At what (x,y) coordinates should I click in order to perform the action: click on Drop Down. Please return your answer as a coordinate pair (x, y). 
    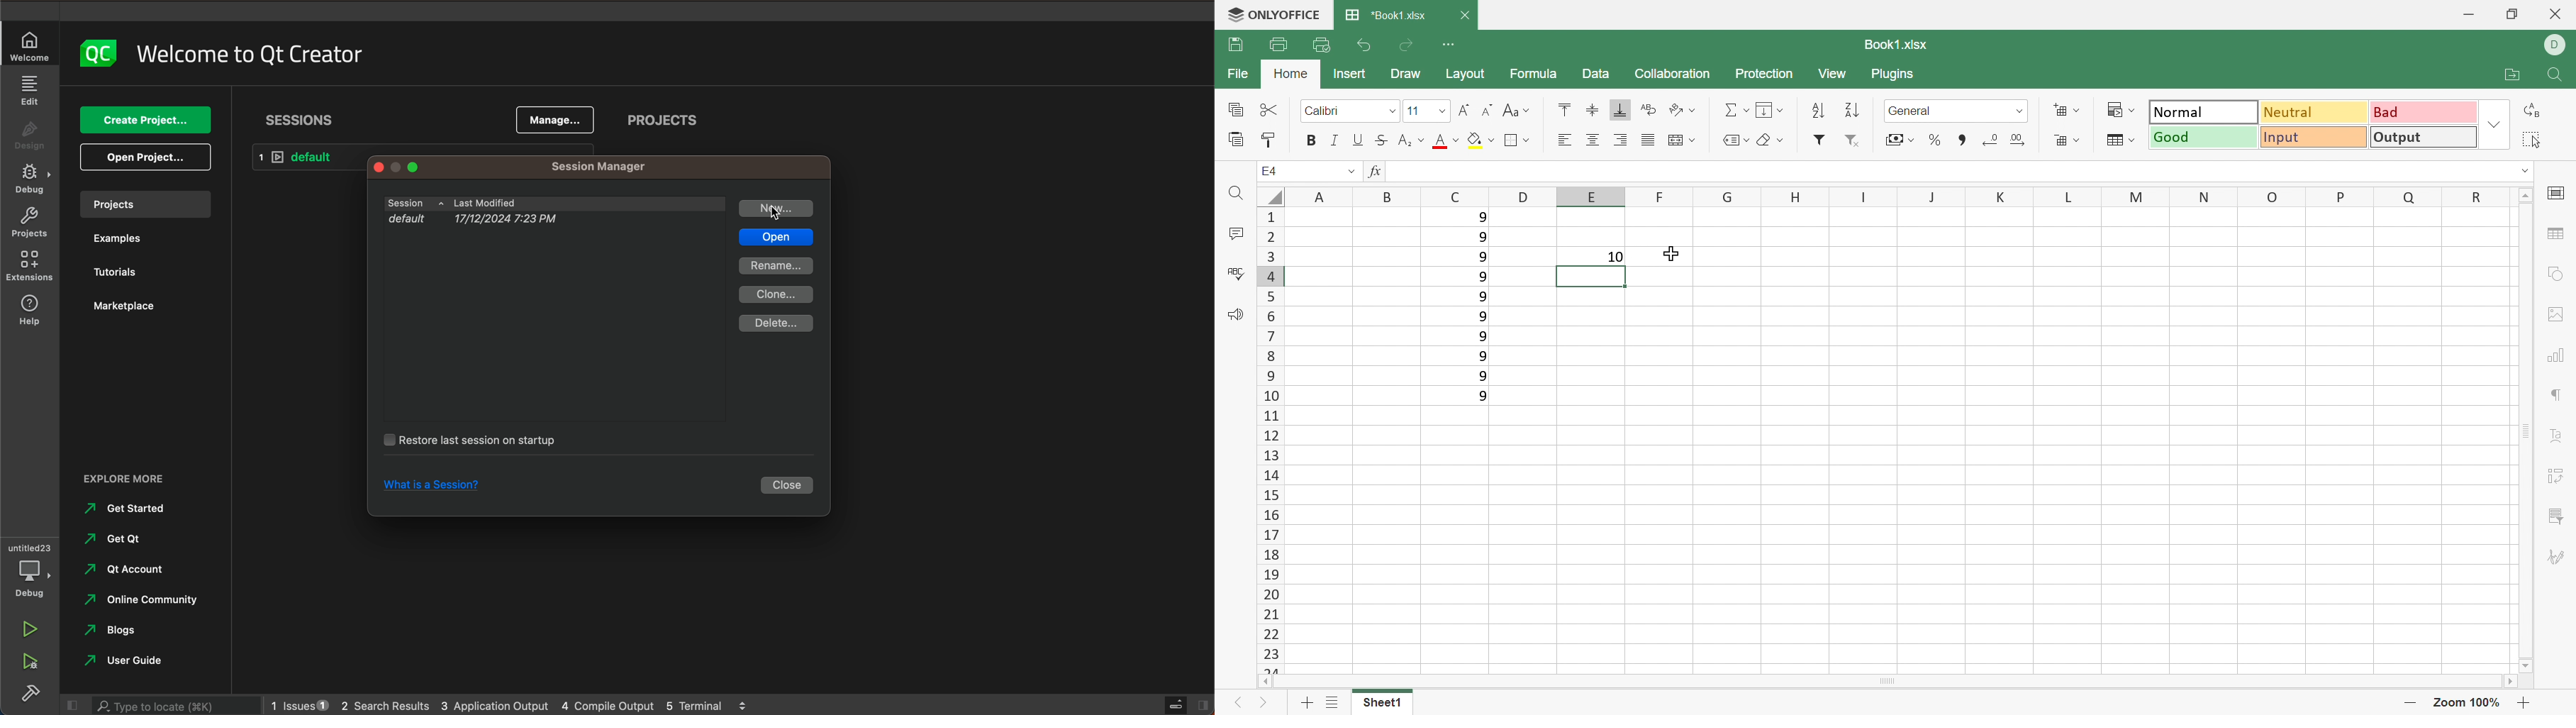
    Looking at the image, I should click on (2492, 125).